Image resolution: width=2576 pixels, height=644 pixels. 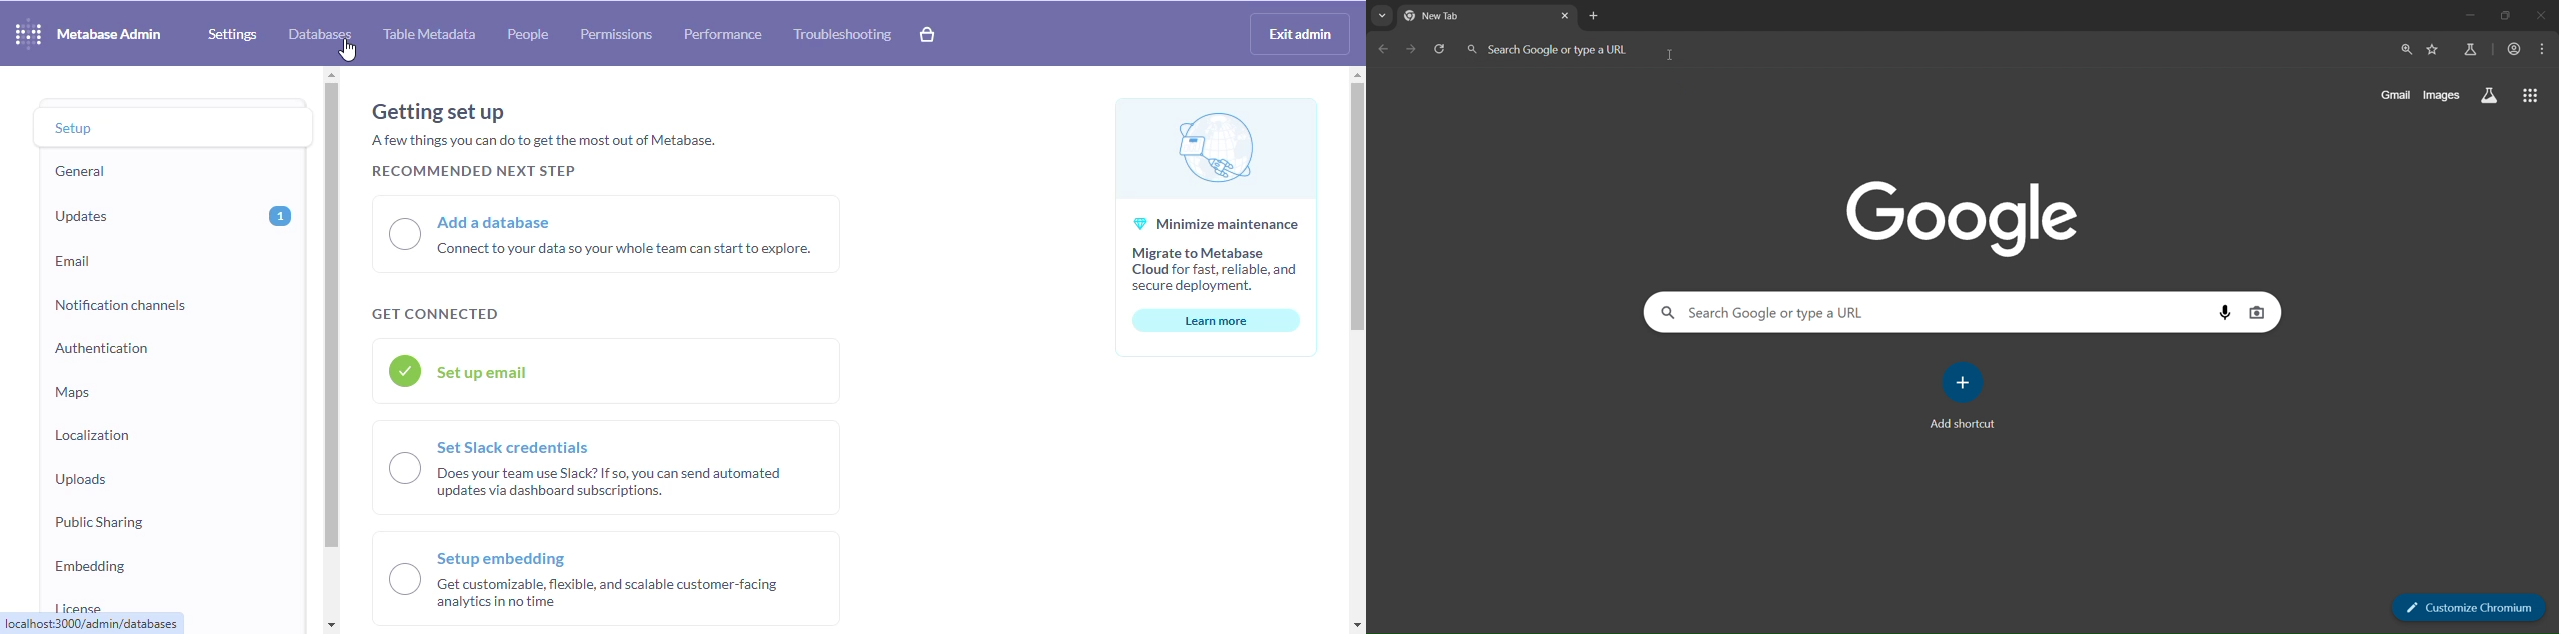 I want to click on cursor, so click(x=1674, y=55).